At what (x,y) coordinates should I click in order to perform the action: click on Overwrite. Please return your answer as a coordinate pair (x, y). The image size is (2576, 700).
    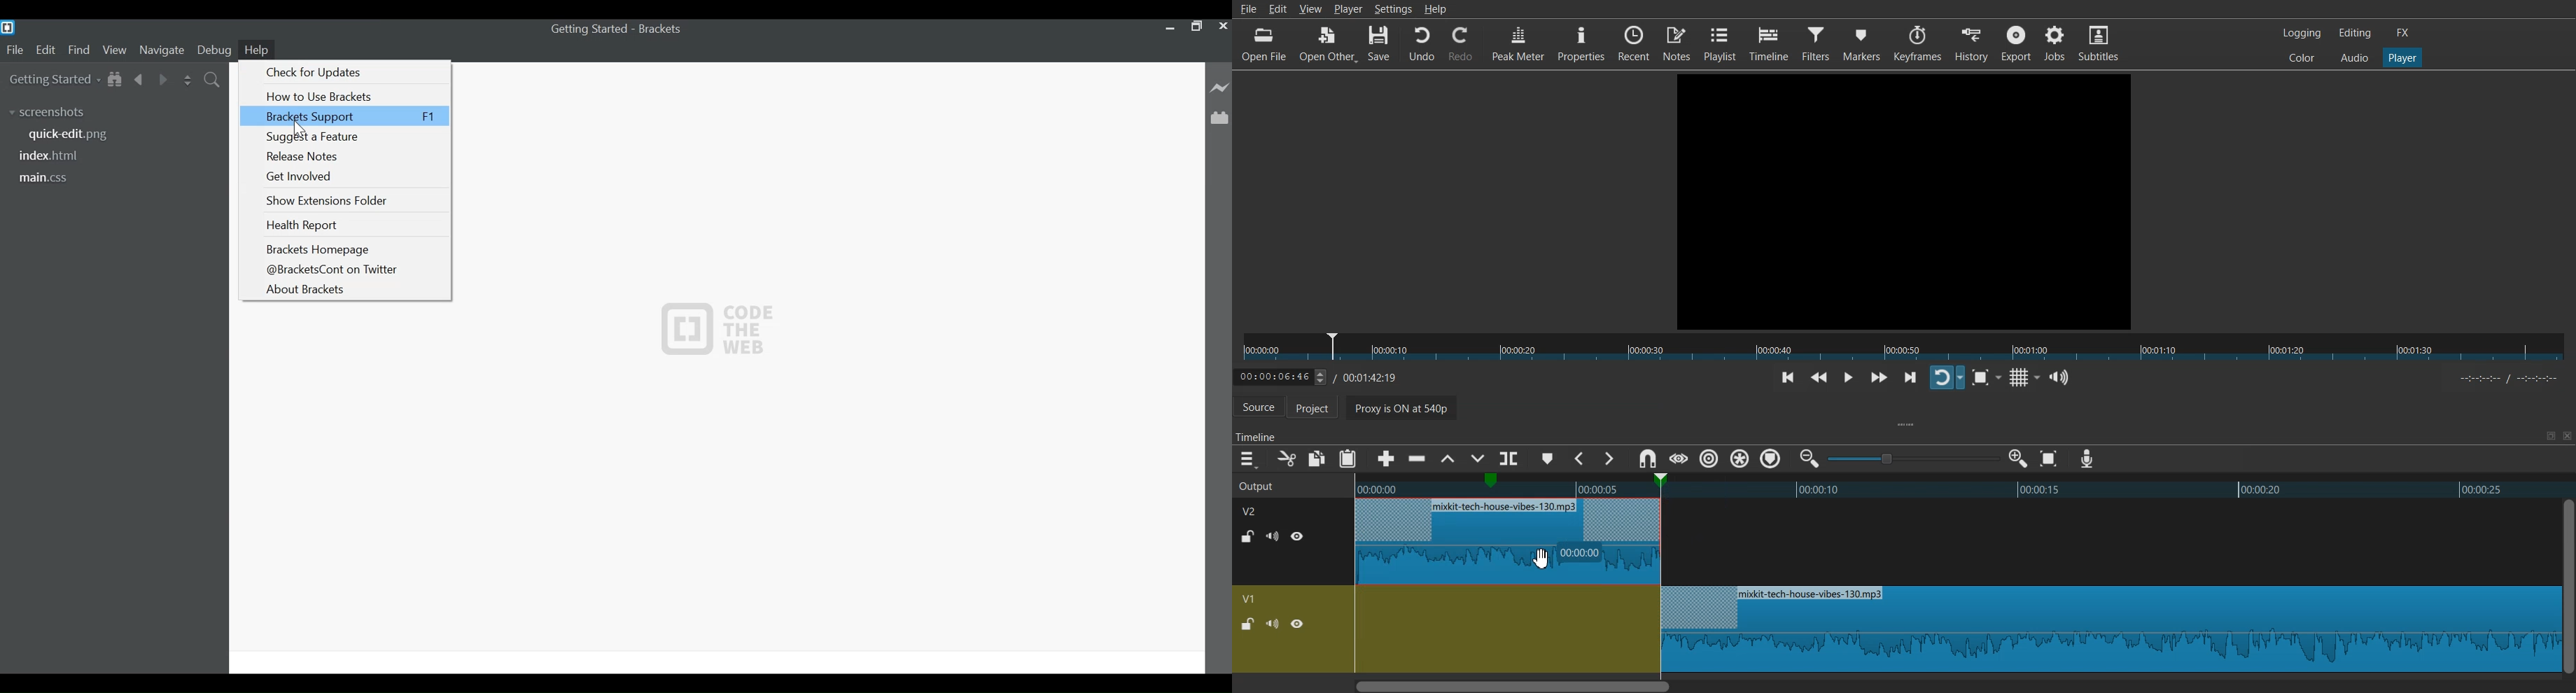
    Looking at the image, I should click on (1476, 460).